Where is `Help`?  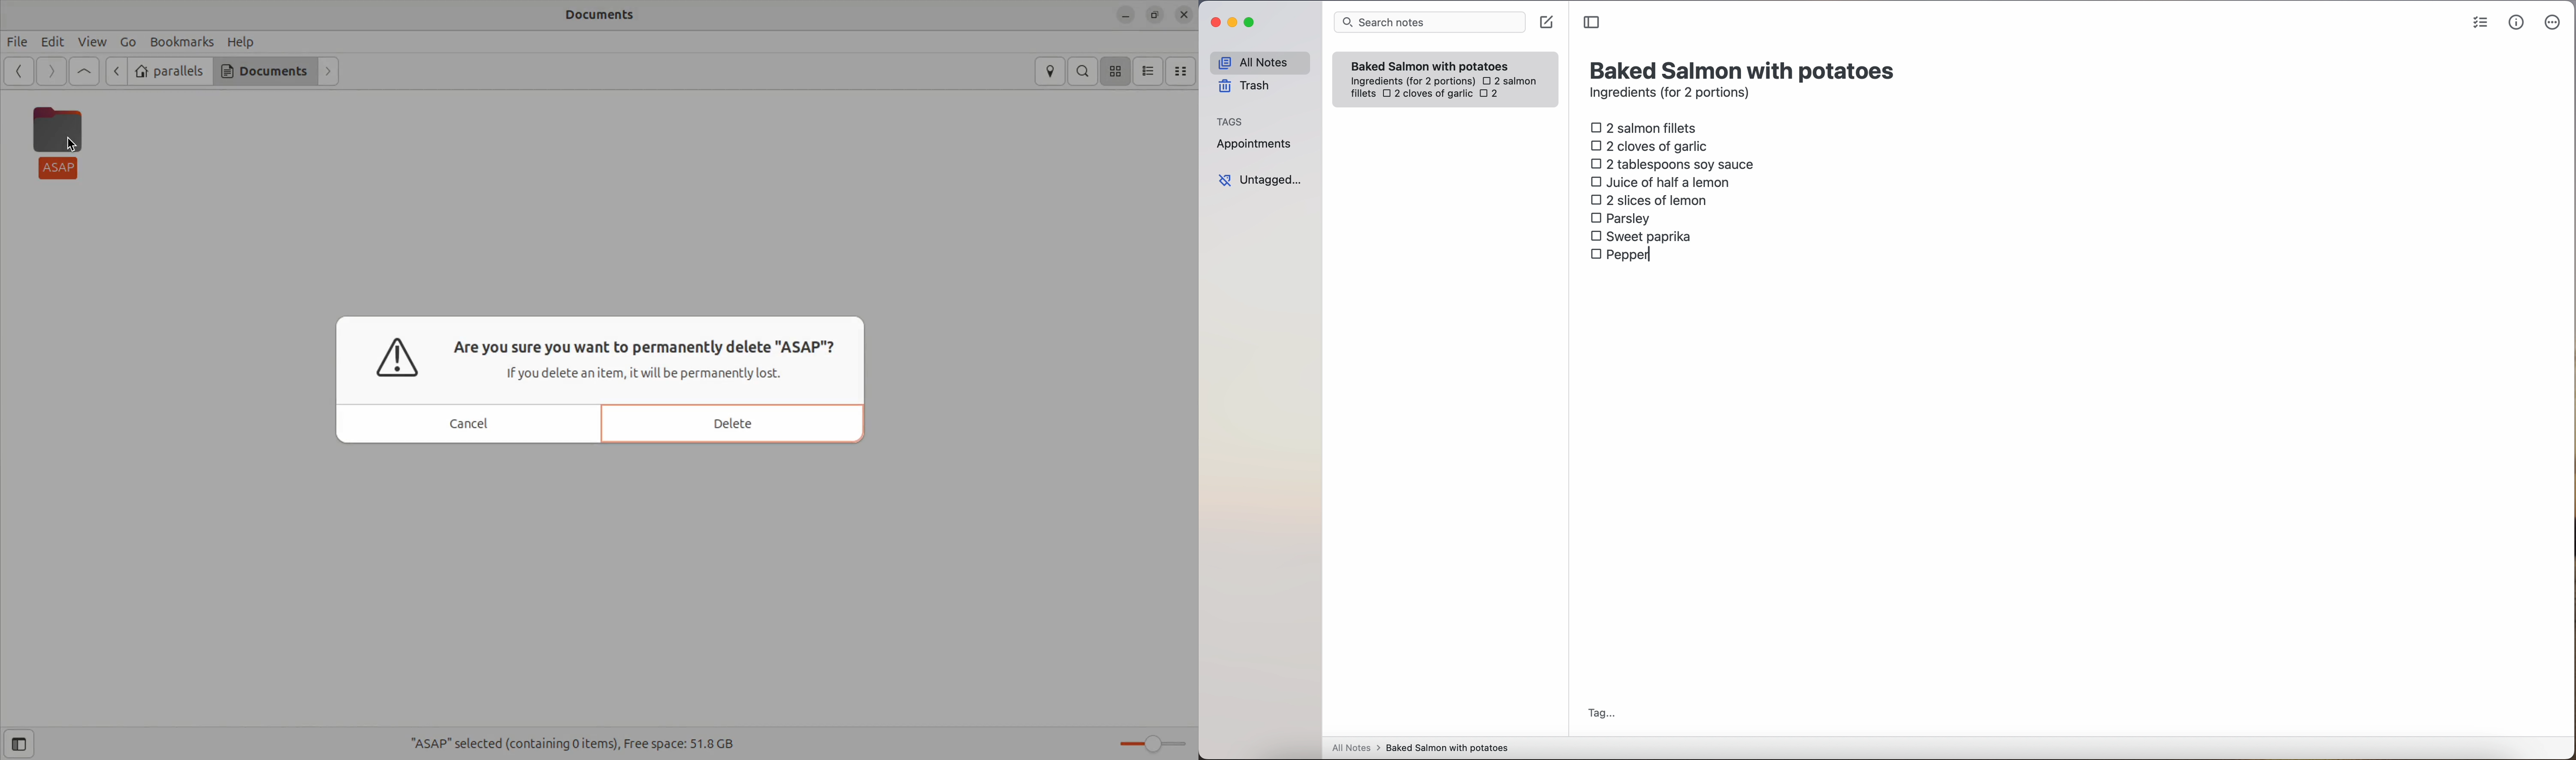
Help is located at coordinates (245, 41).